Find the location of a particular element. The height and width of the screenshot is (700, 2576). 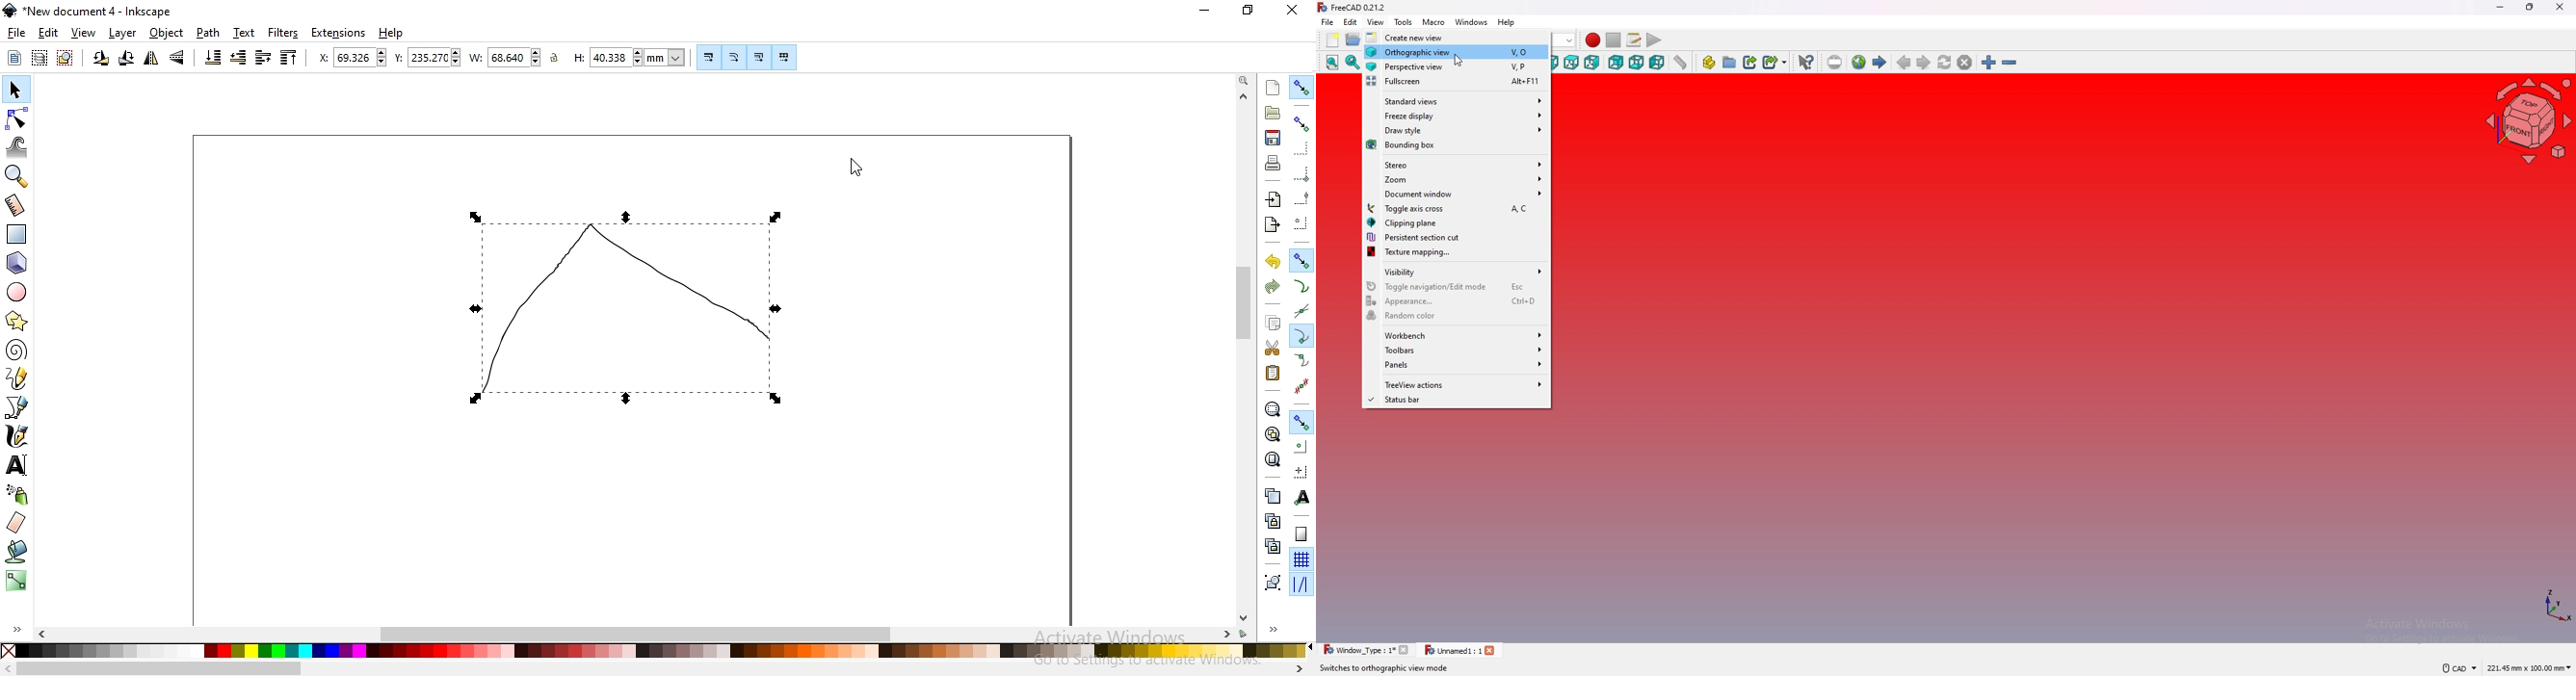

next page is located at coordinates (1923, 62).